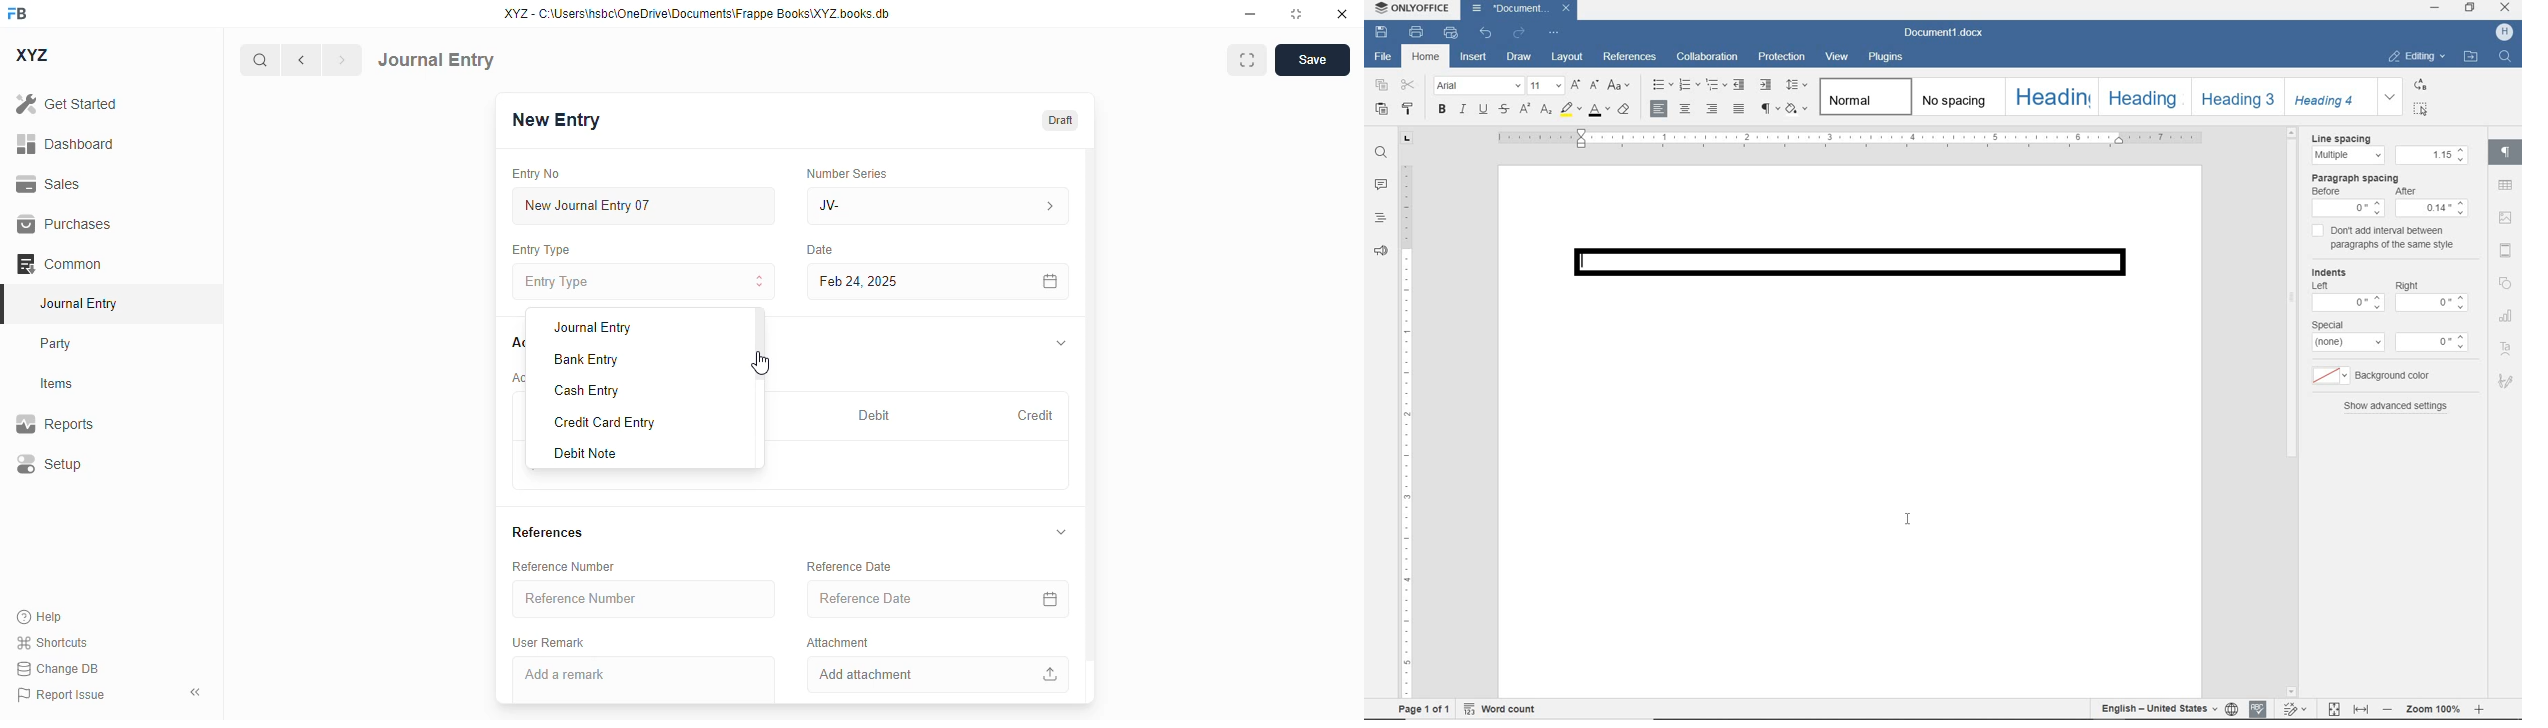  Describe the element at coordinates (1581, 263) in the screenshot. I see `Text cursor` at that location.